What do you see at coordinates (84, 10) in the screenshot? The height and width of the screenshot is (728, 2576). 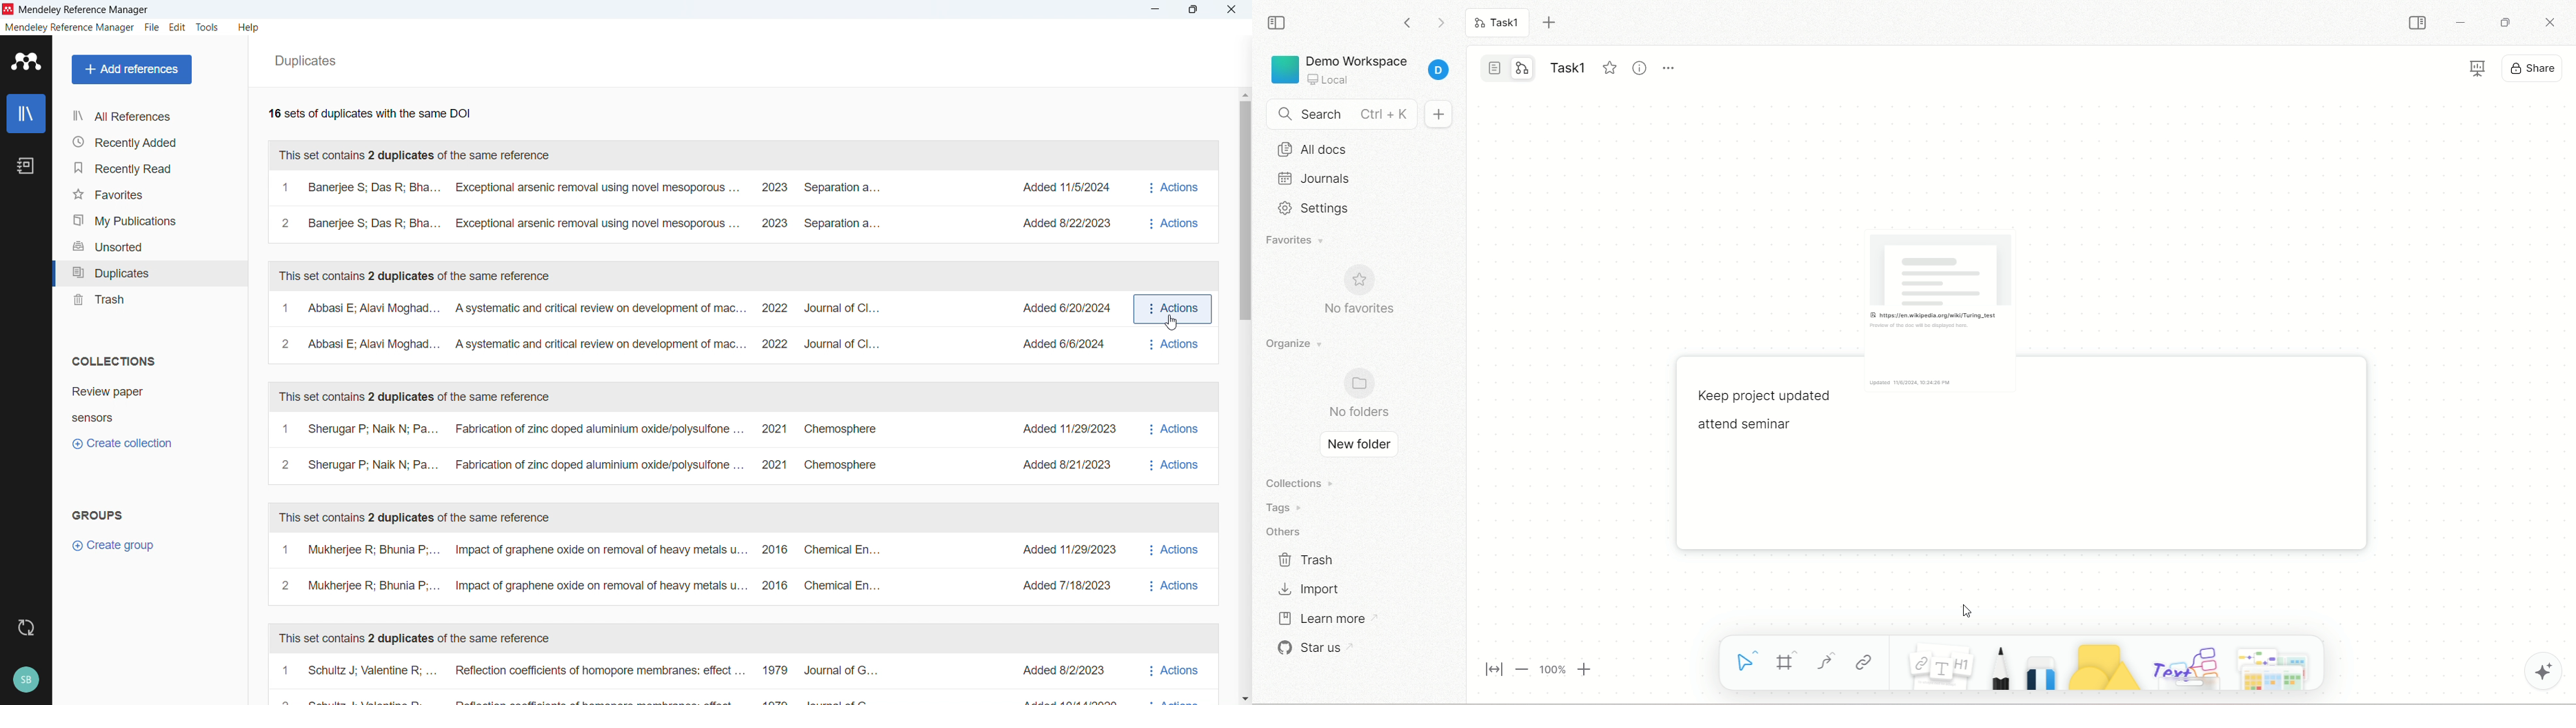 I see `Mendeley Reference Manager` at bounding box center [84, 10].